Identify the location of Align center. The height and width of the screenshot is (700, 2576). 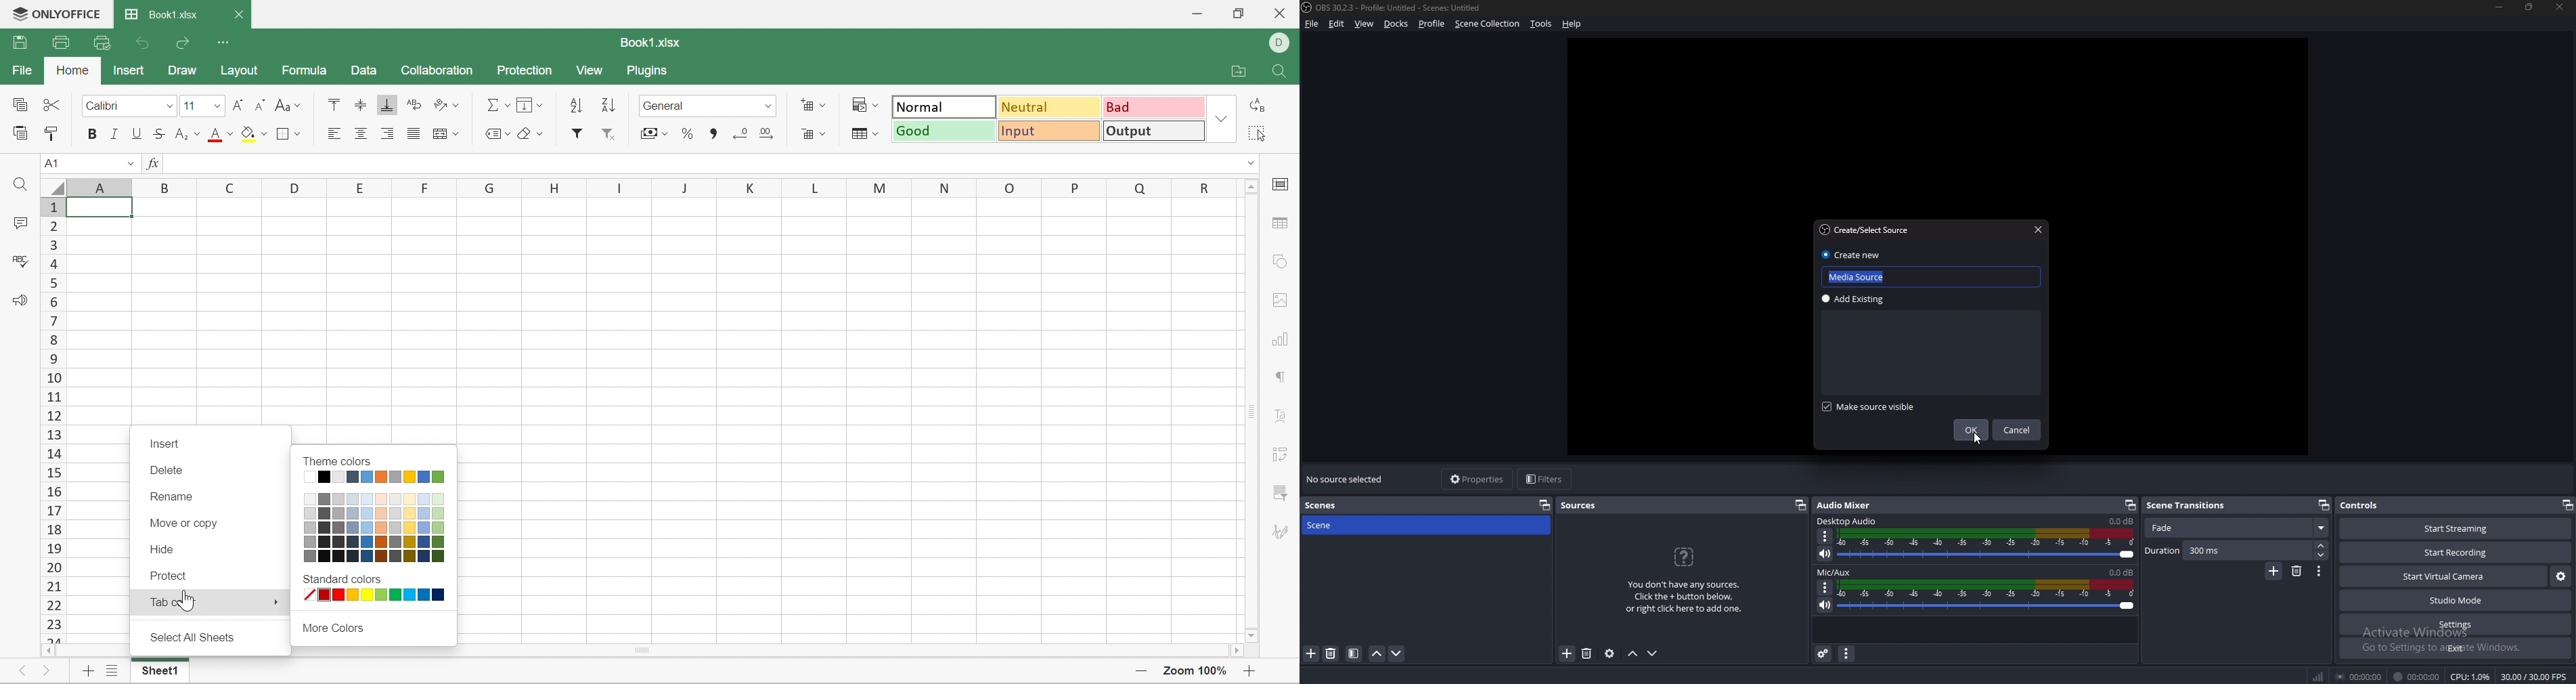
(361, 133).